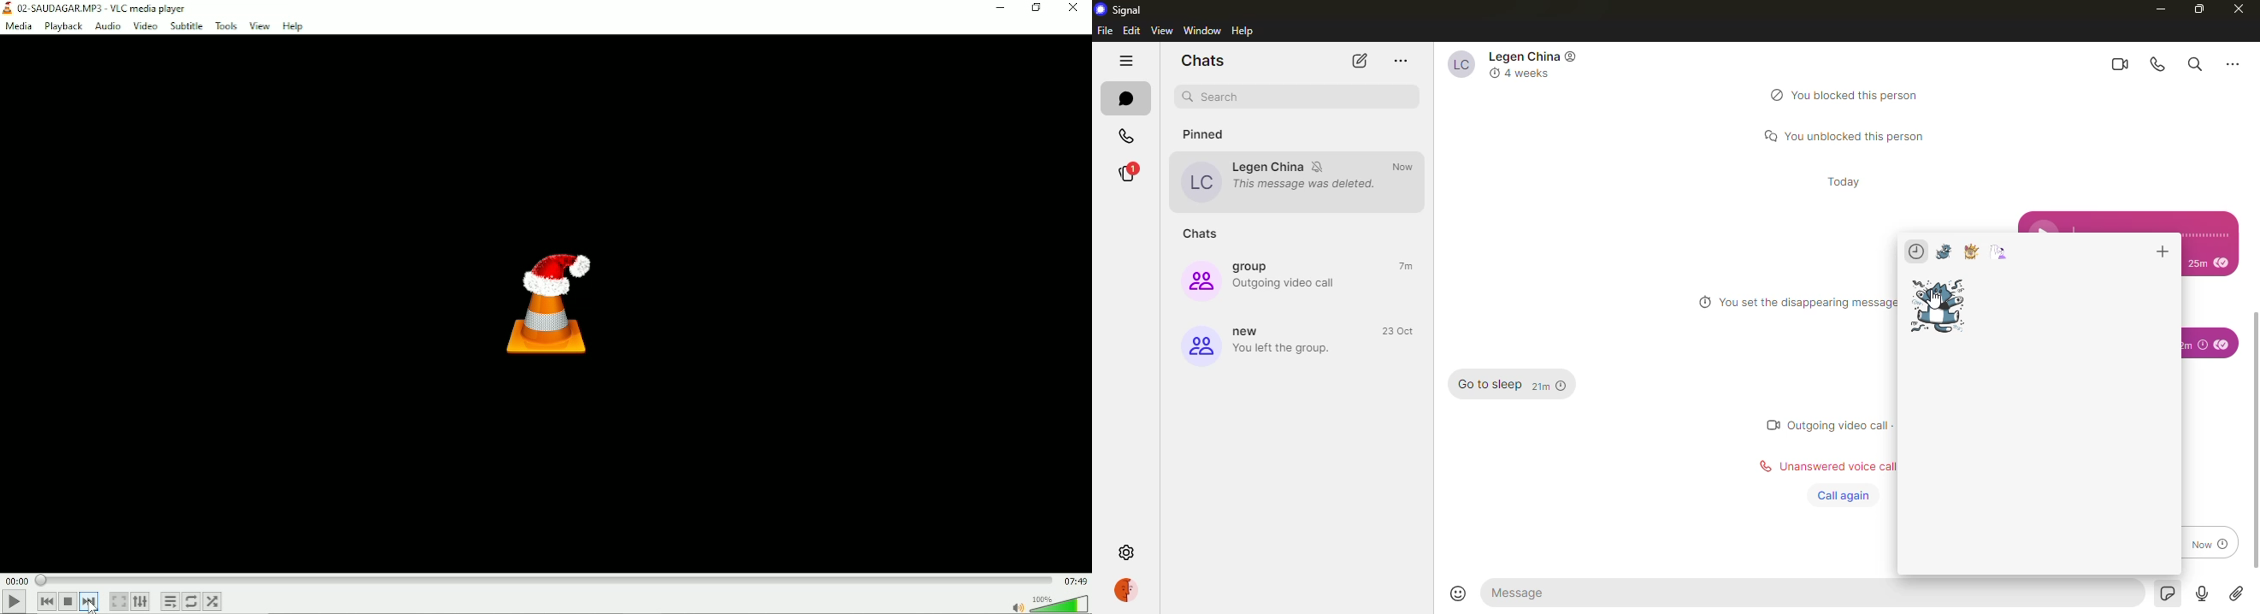 The height and width of the screenshot is (616, 2268). Describe the element at coordinates (1809, 303) in the screenshot. I see `You set the disappearing message time to 4 weeks.` at that location.